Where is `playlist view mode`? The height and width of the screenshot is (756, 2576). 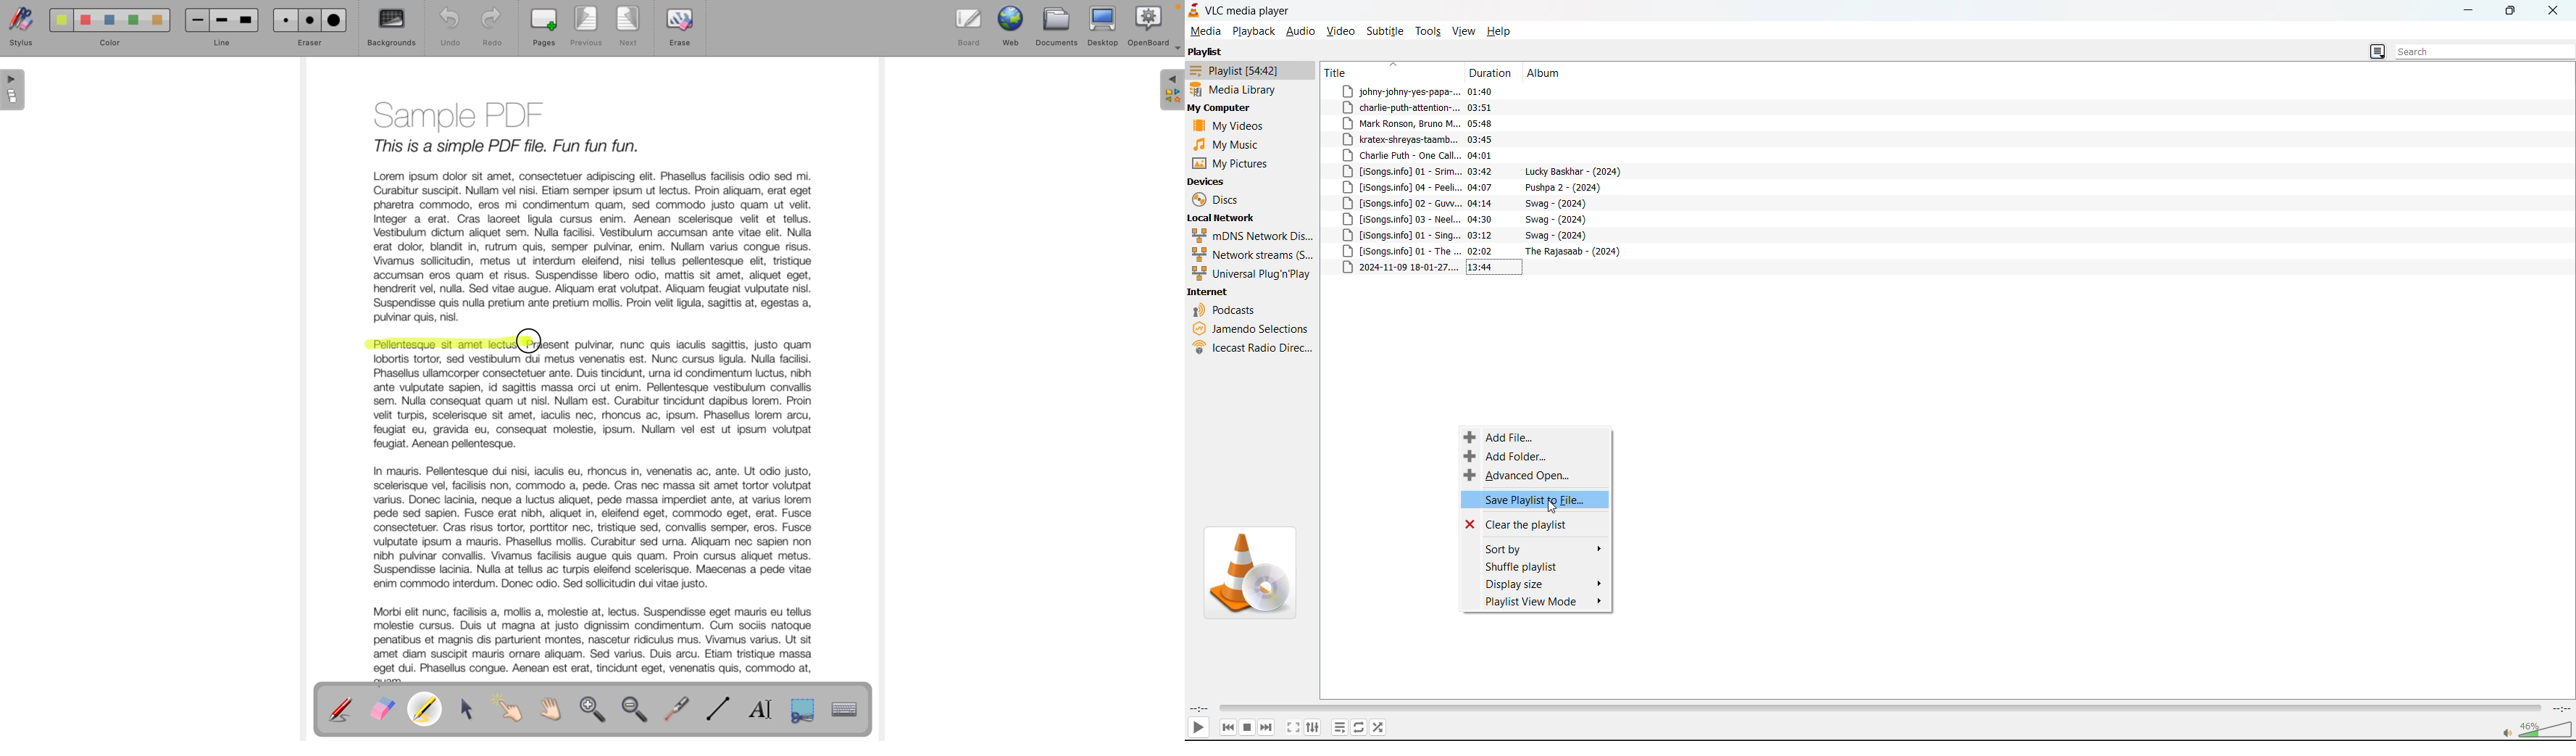
playlist view mode is located at coordinates (1538, 601).